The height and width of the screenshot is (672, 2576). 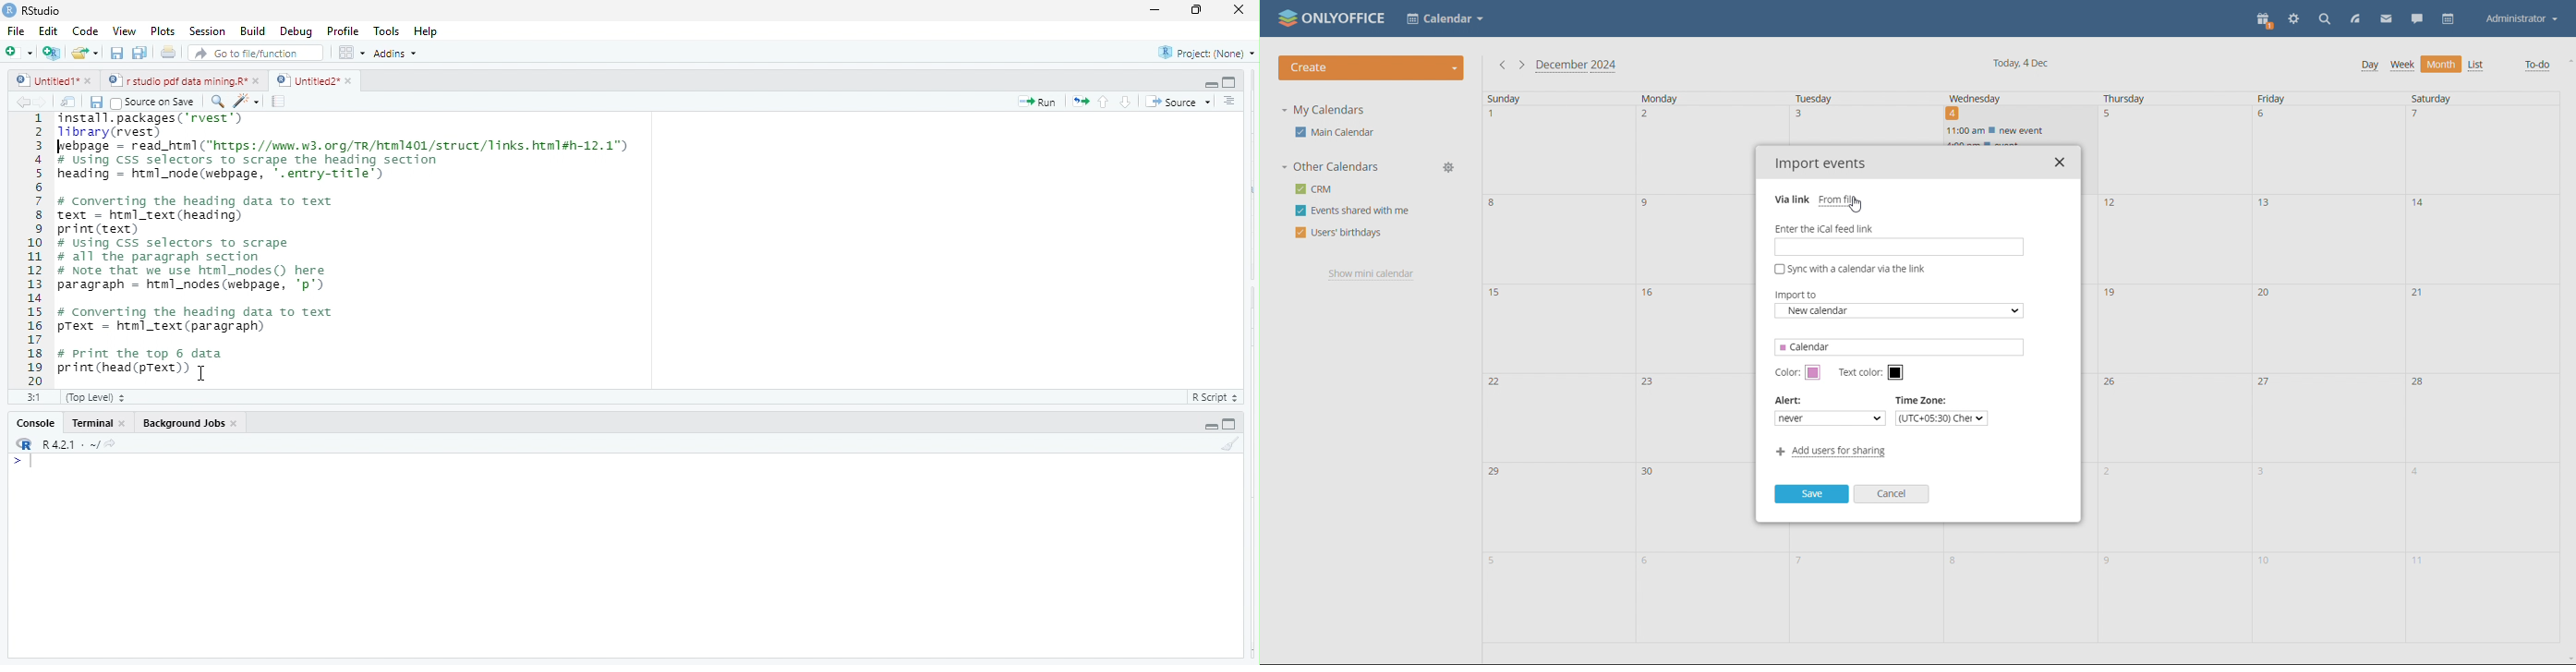 I want to click on close, so click(x=1233, y=9).